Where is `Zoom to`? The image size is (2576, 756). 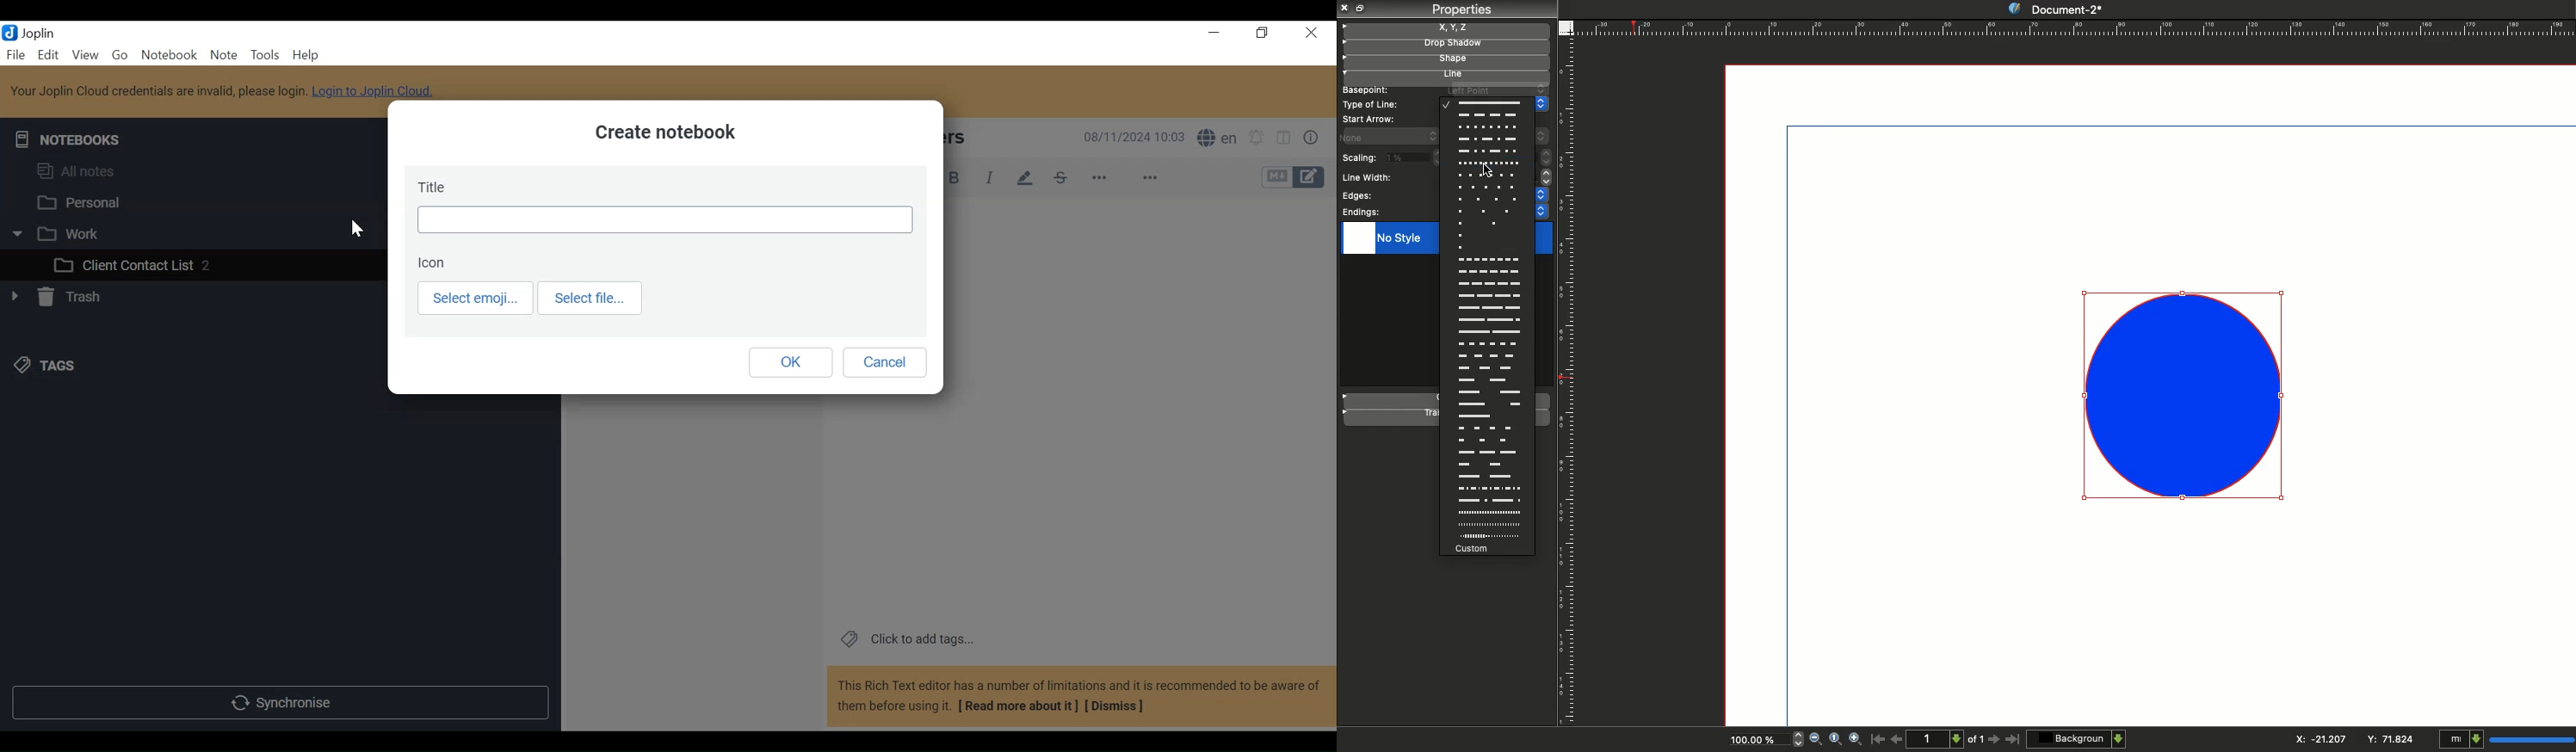
Zoom to is located at coordinates (1835, 738).